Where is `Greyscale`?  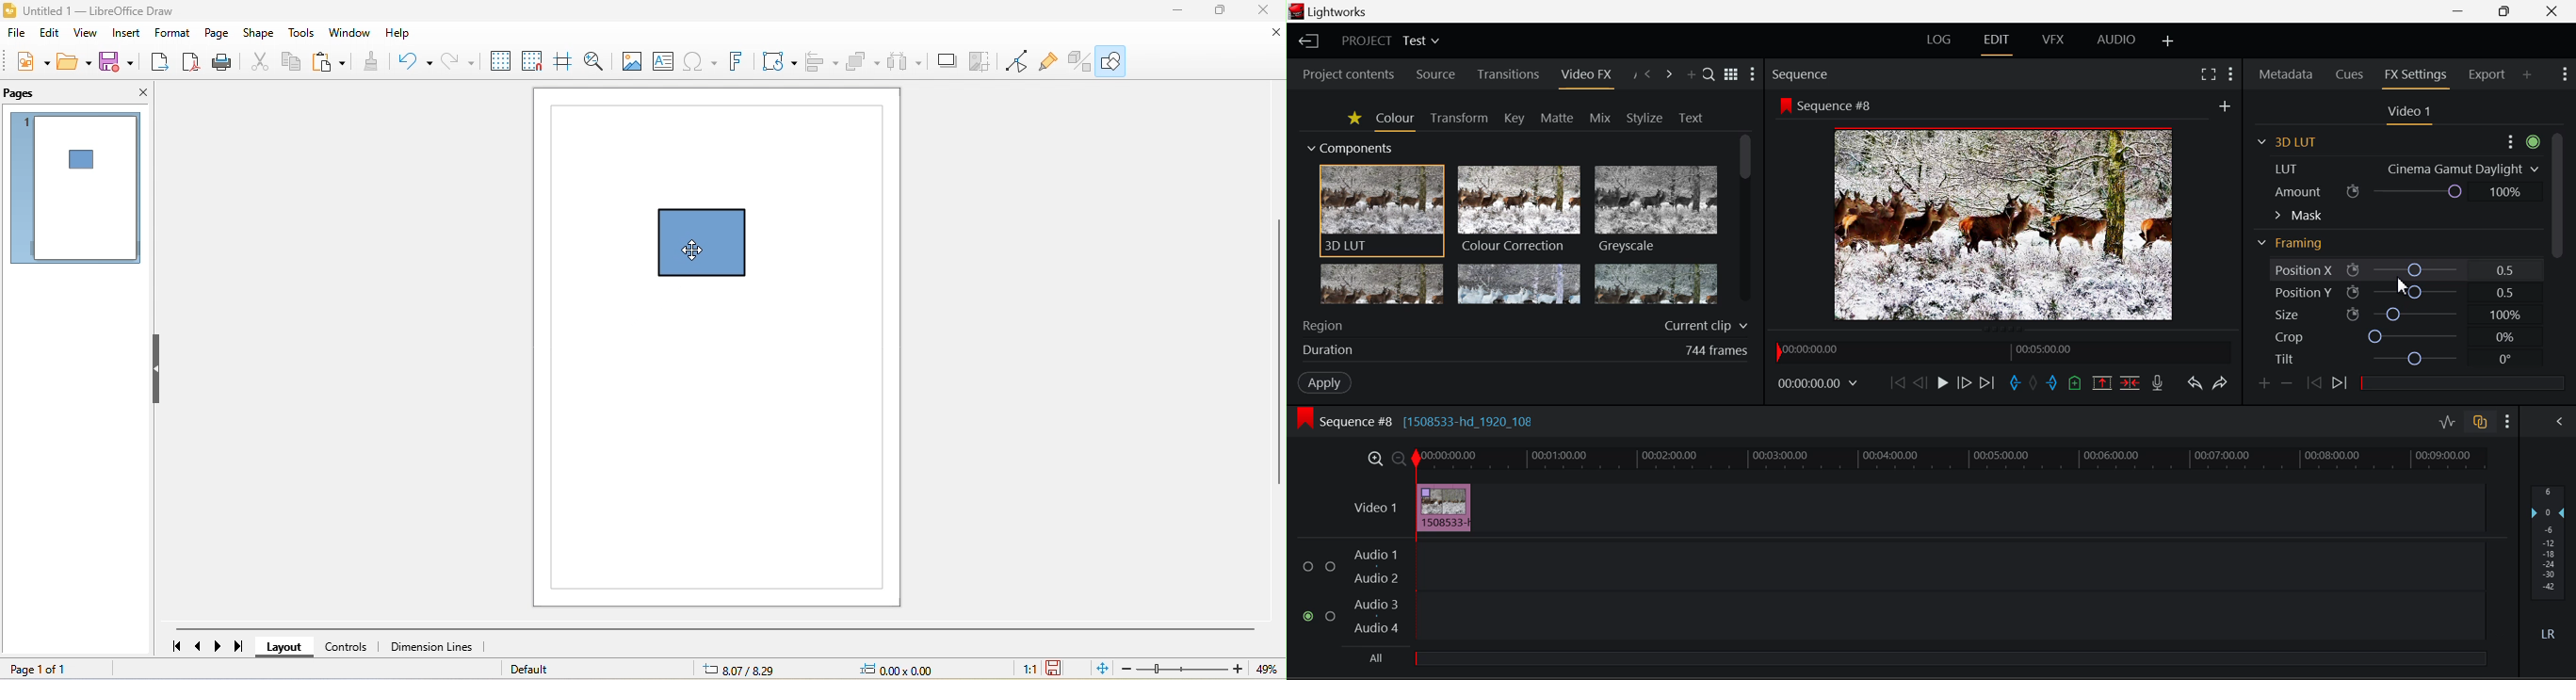
Greyscale is located at coordinates (1655, 211).